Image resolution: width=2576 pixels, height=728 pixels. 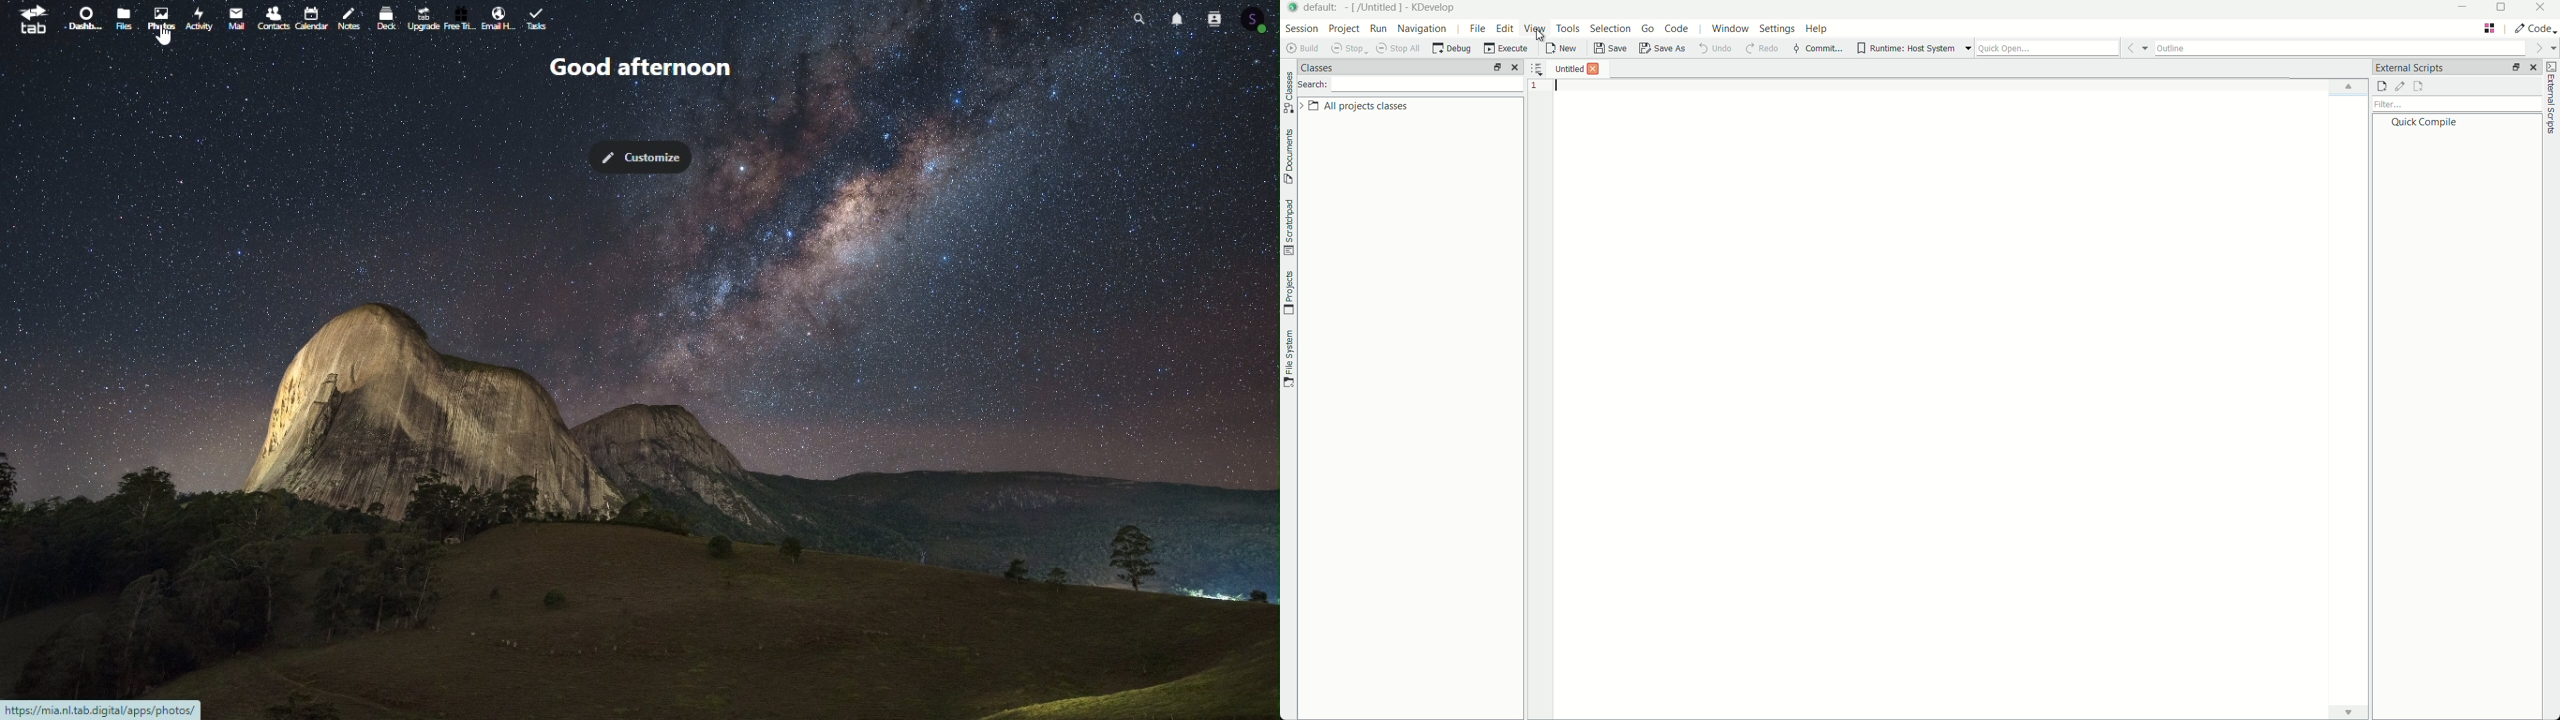 What do you see at coordinates (271, 19) in the screenshot?
I see `contacts` at bounding box center [271, 19].